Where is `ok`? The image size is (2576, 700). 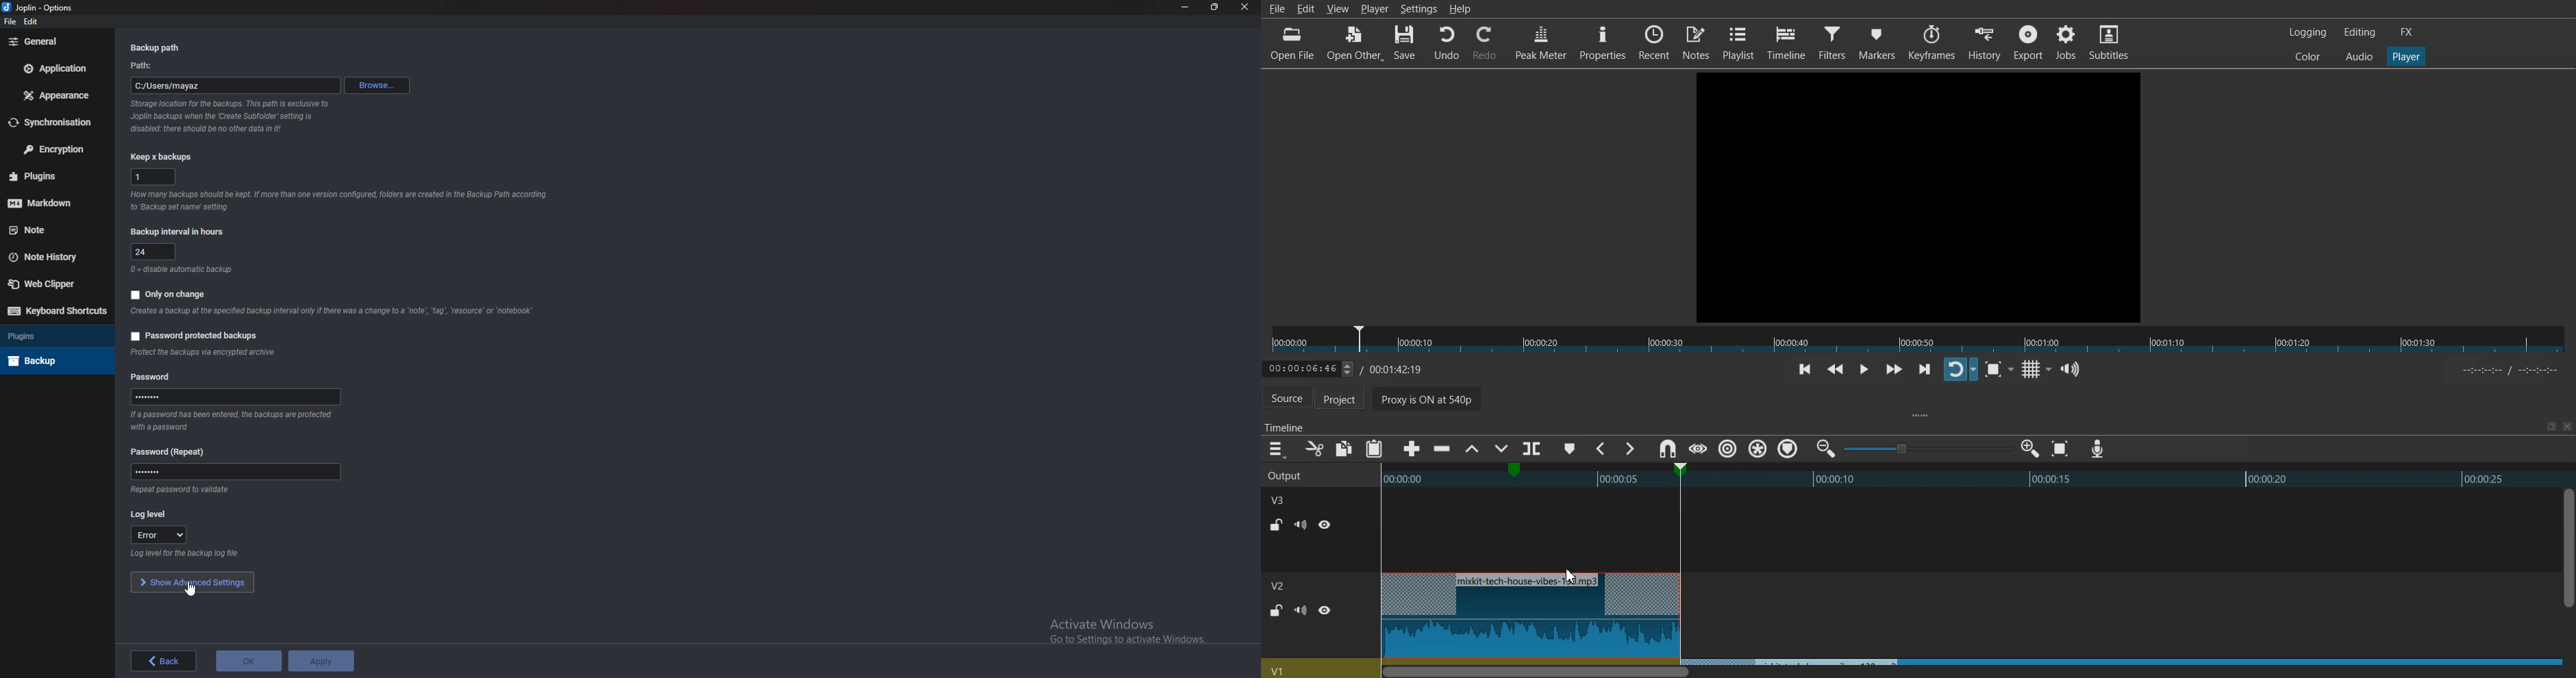 ok is located at coordinates (249, 661).